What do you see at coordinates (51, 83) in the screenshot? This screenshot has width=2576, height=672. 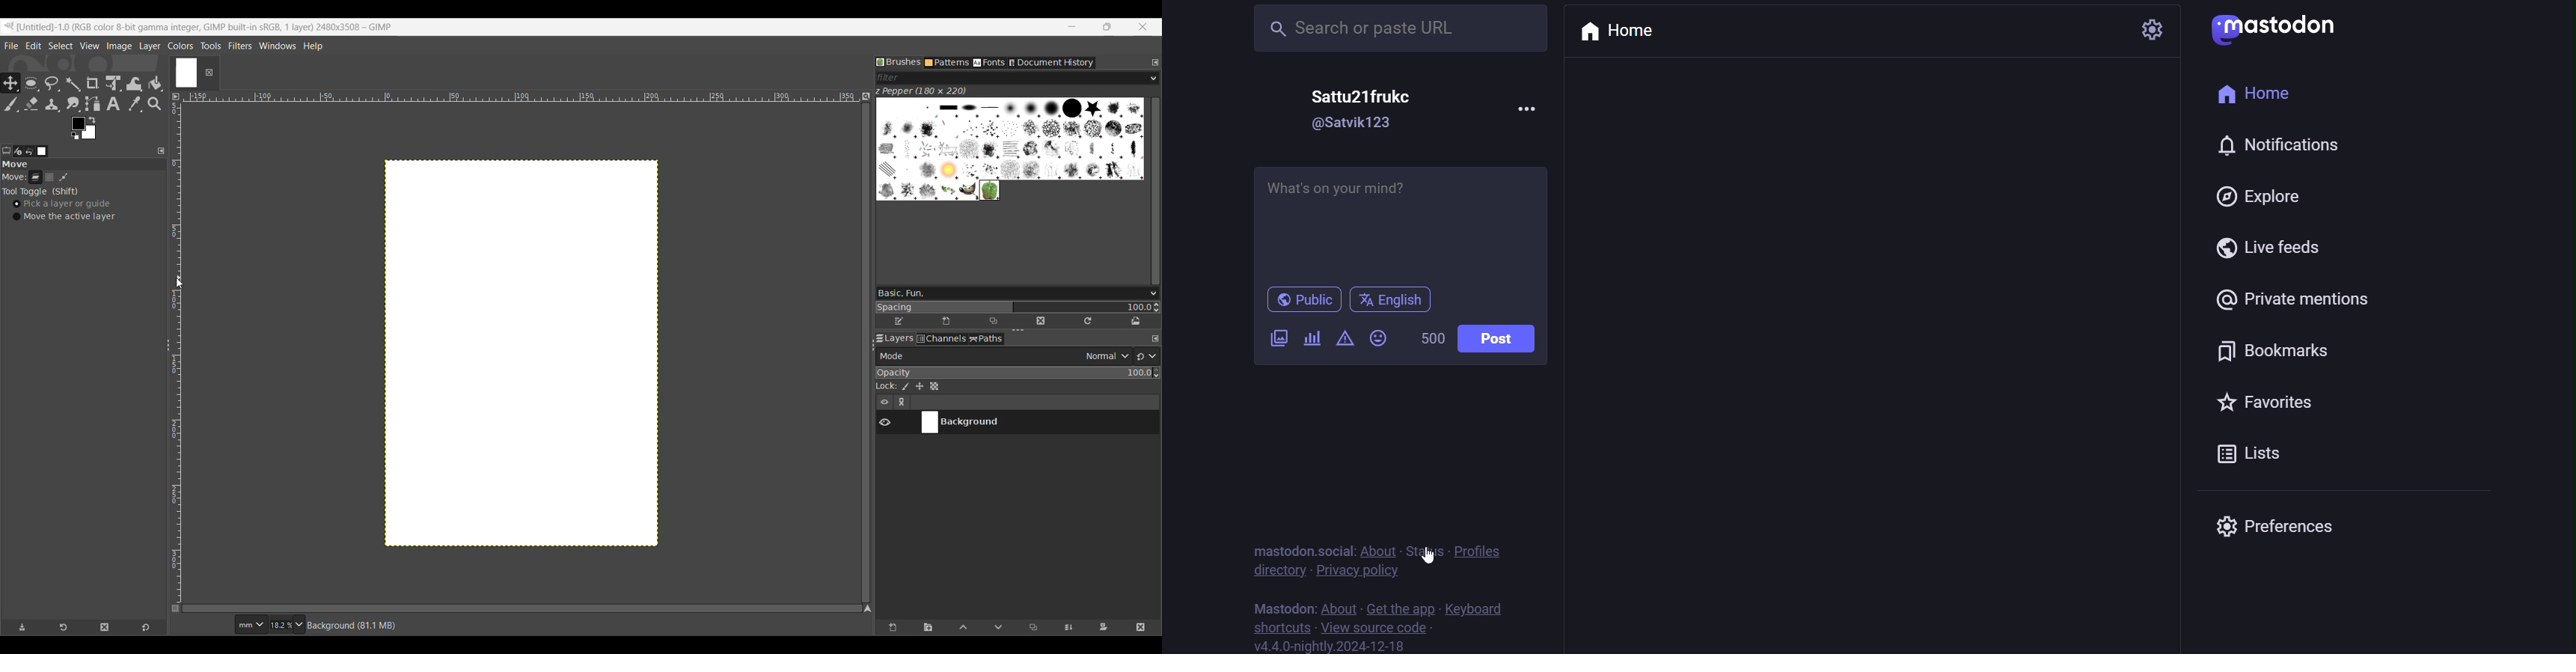 I see `Free select tool` at bounding box center [51, 83].